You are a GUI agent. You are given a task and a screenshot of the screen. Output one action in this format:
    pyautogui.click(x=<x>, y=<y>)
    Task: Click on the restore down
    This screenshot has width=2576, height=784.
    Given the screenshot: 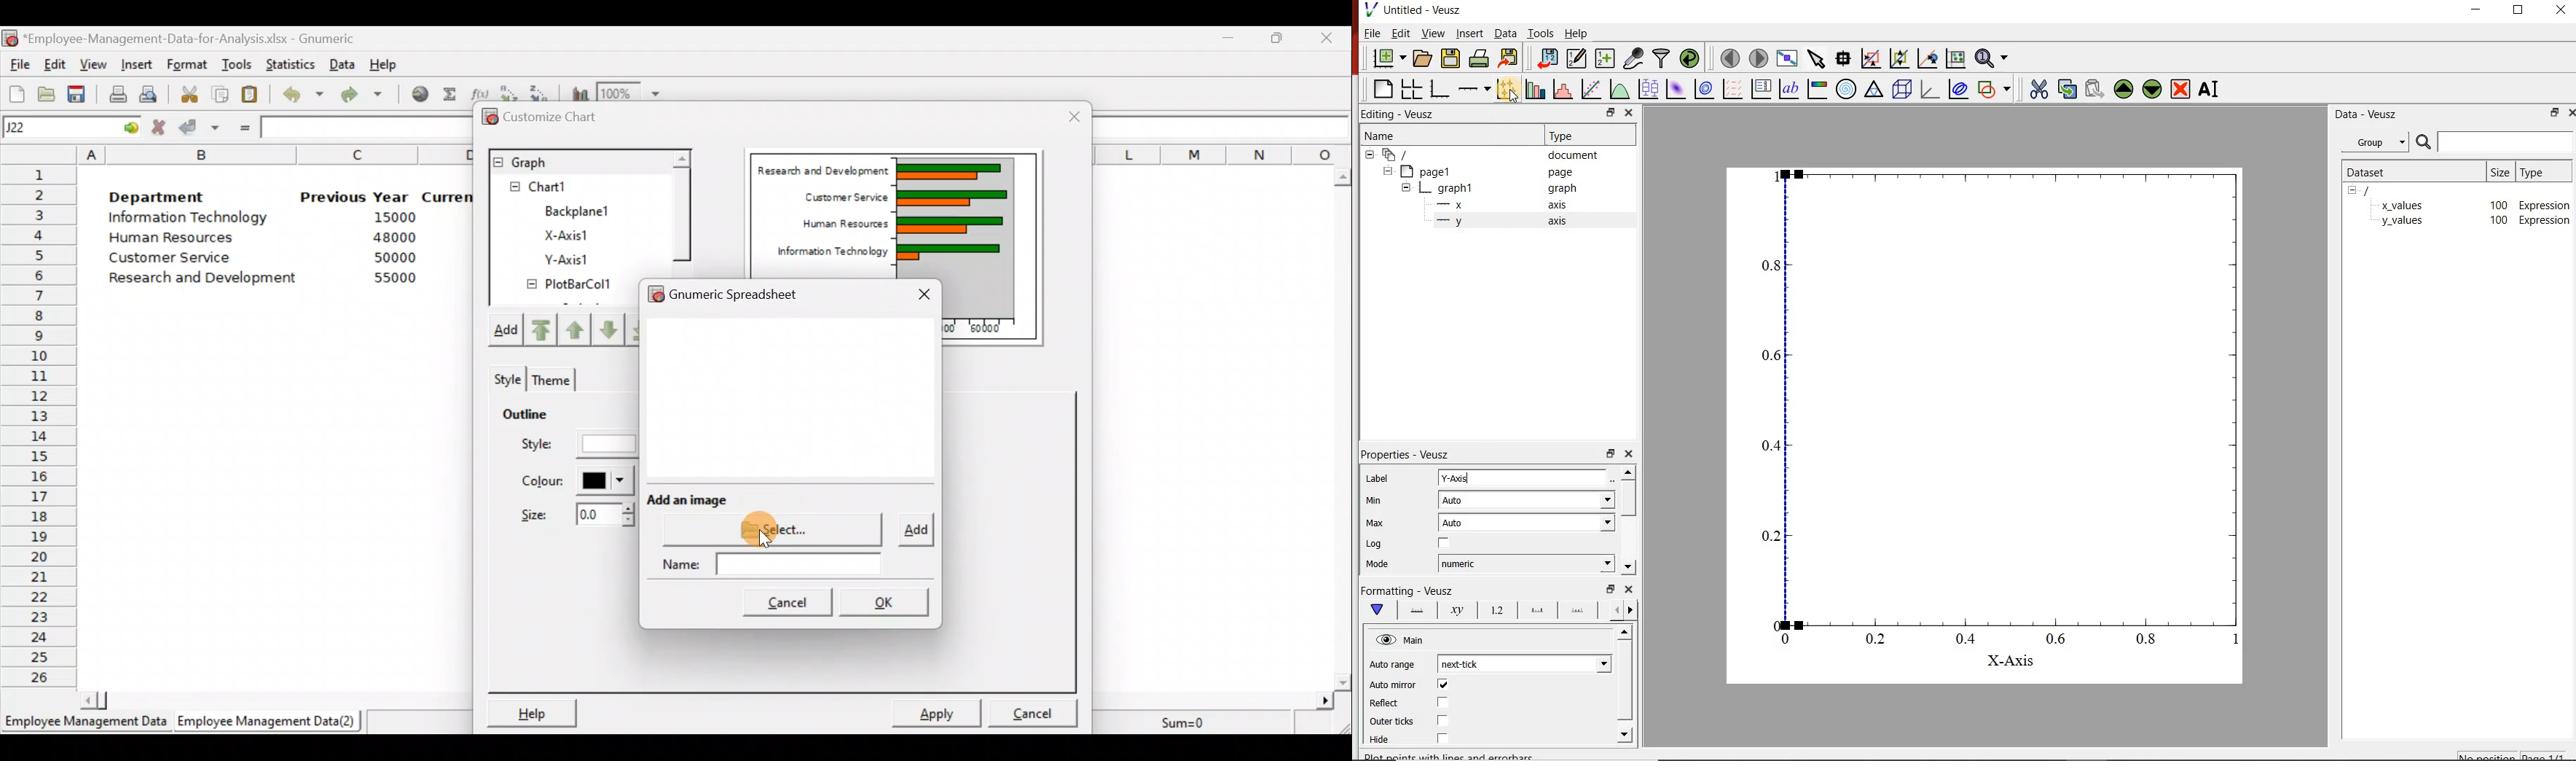 What is the action you would take?
    pyautogui.click(x=1610, y=588)
    